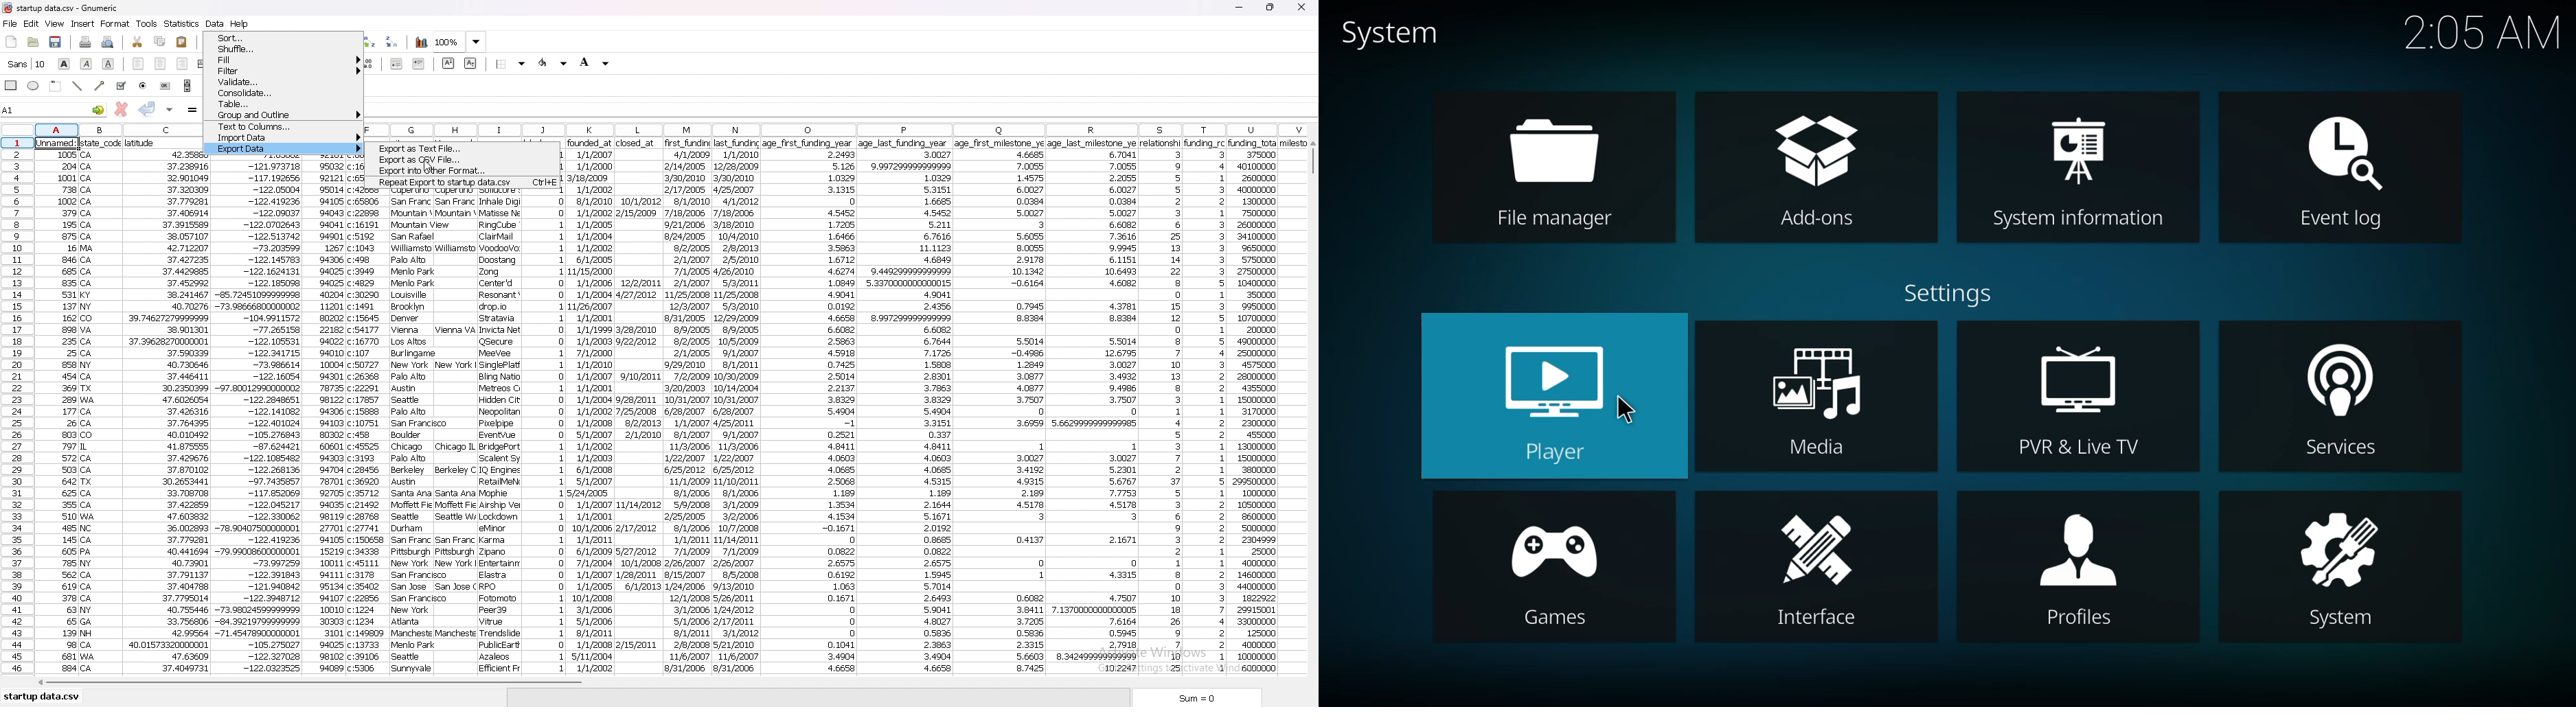 This screenshot has width=2576, height=728. What do you see at coordinates (413, 432) in the screenshot?
I see `data` at bounding box center [413, 432].